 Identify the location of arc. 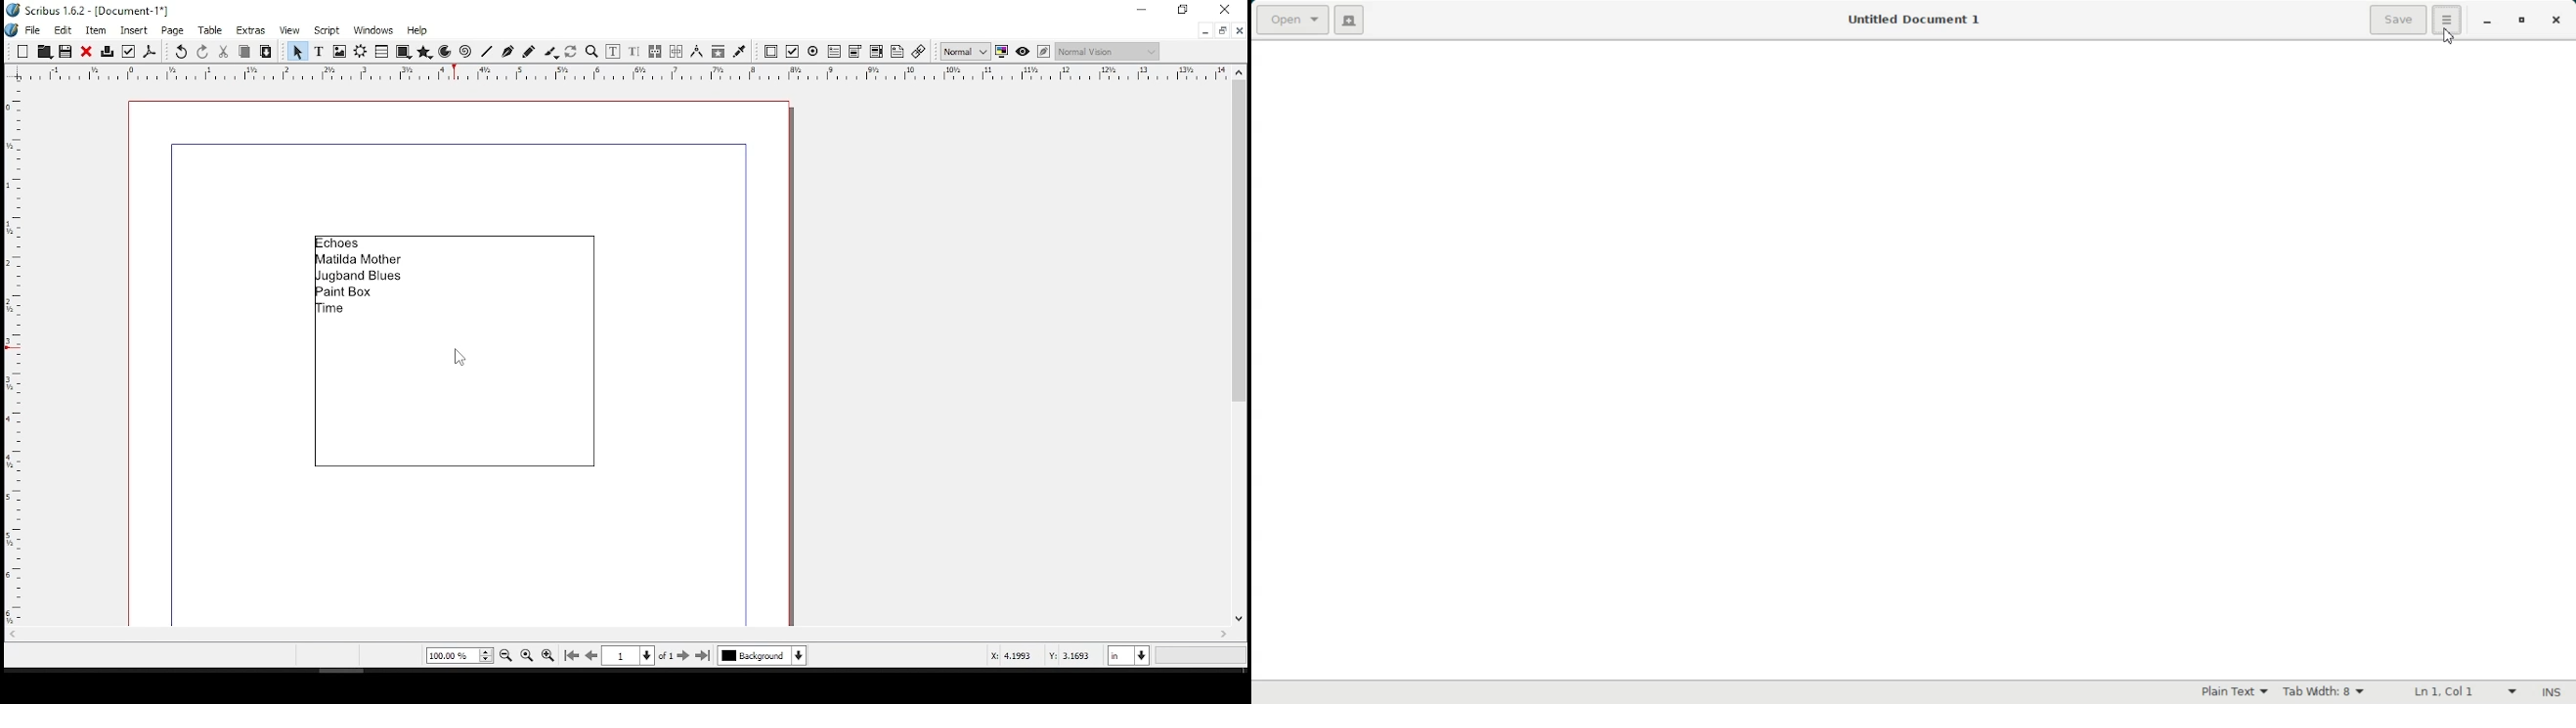
(446, 52).